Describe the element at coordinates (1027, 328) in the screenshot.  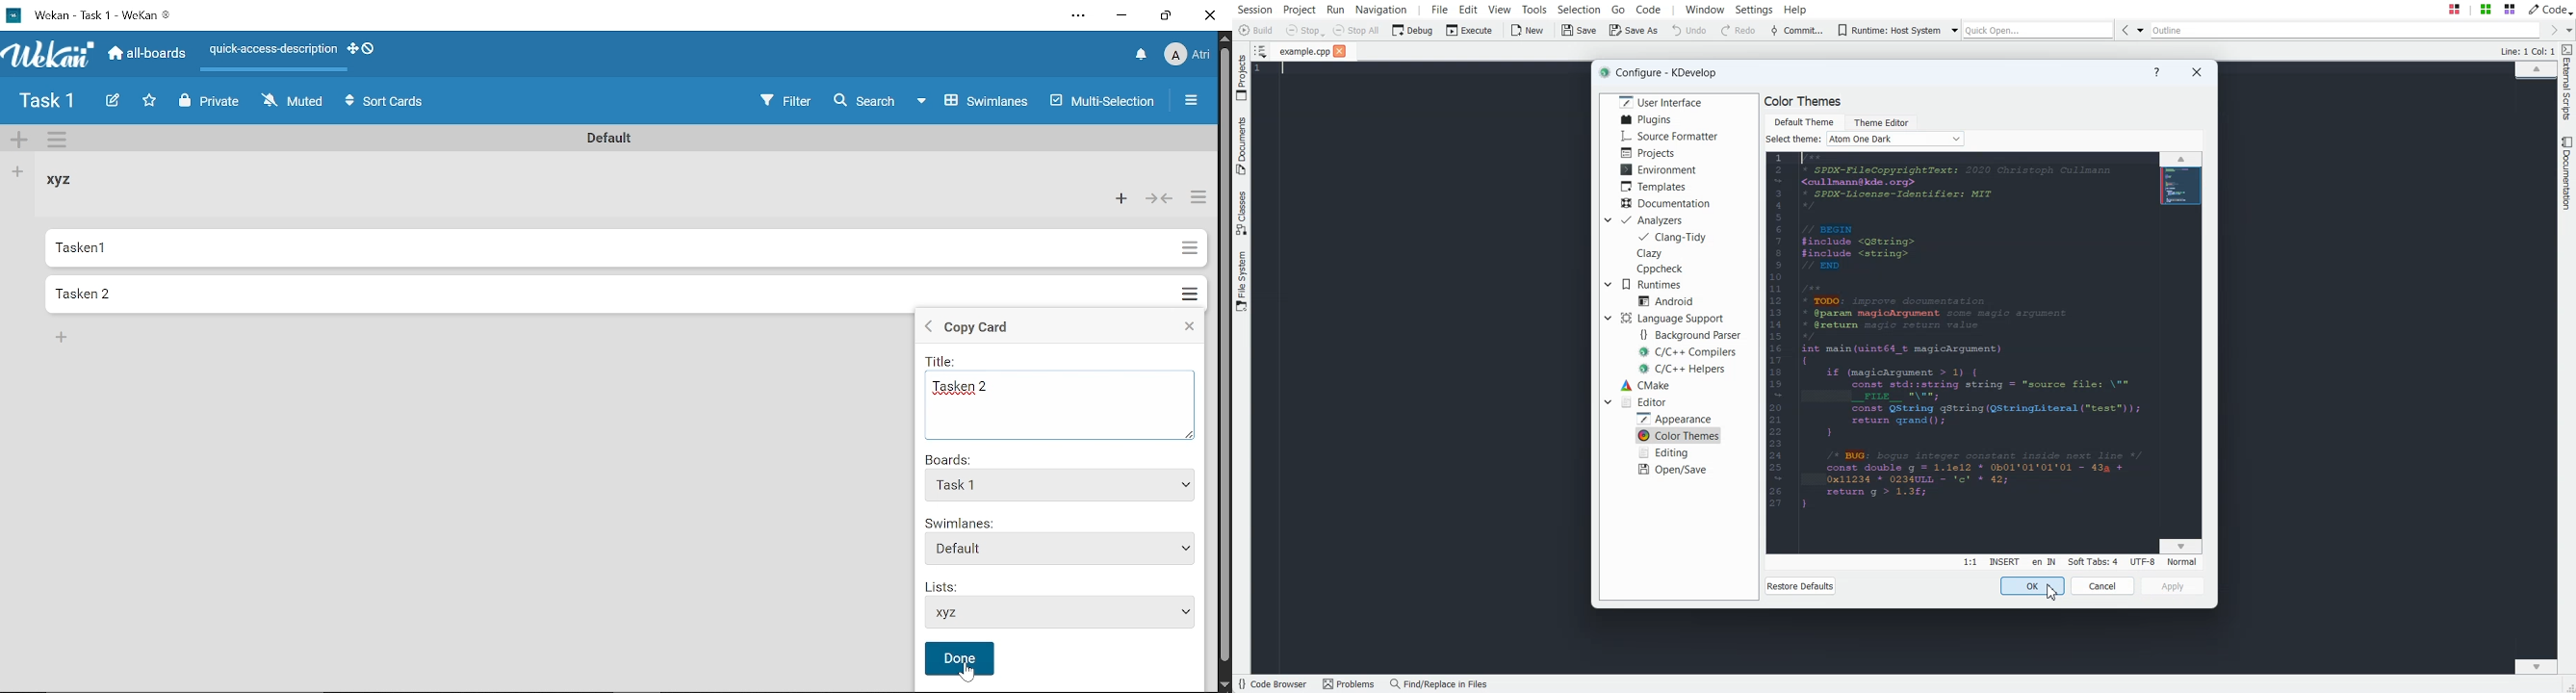
I see `Copy card` at that location.